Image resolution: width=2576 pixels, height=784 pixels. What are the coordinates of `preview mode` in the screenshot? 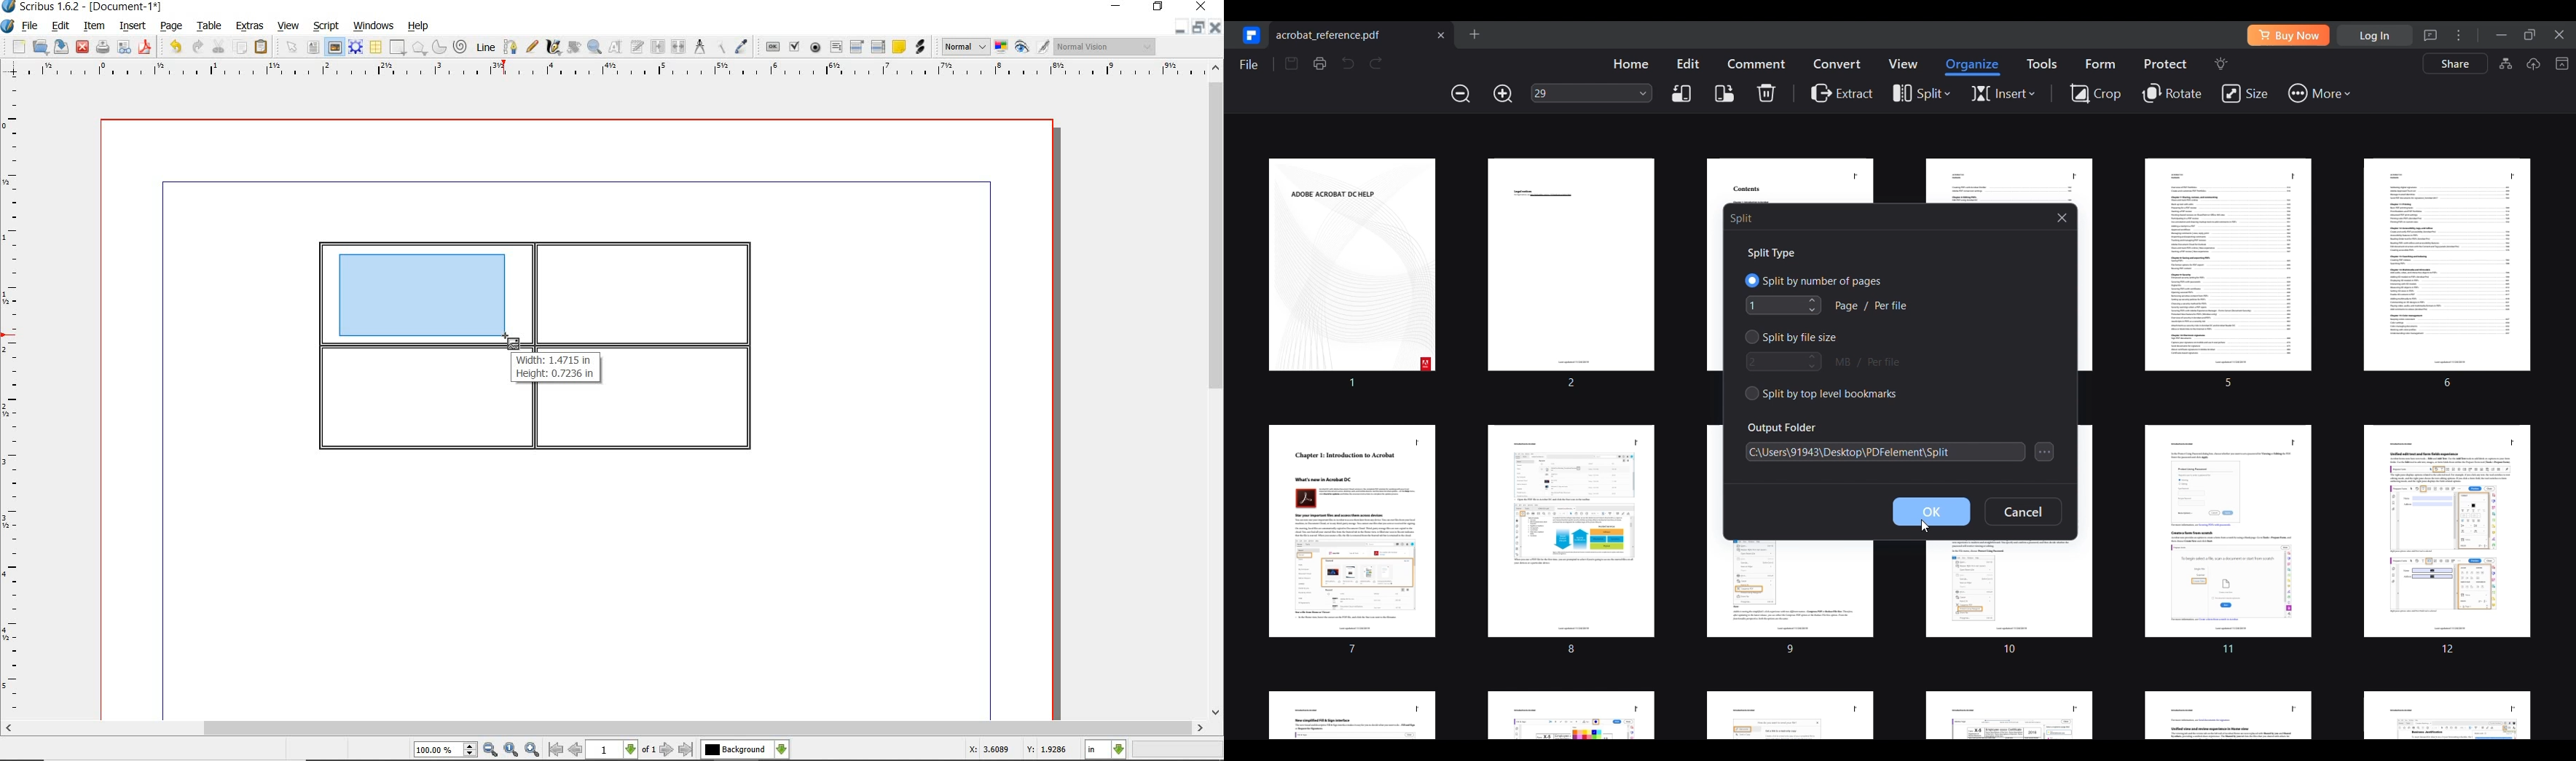 It's located at (1022, 48).